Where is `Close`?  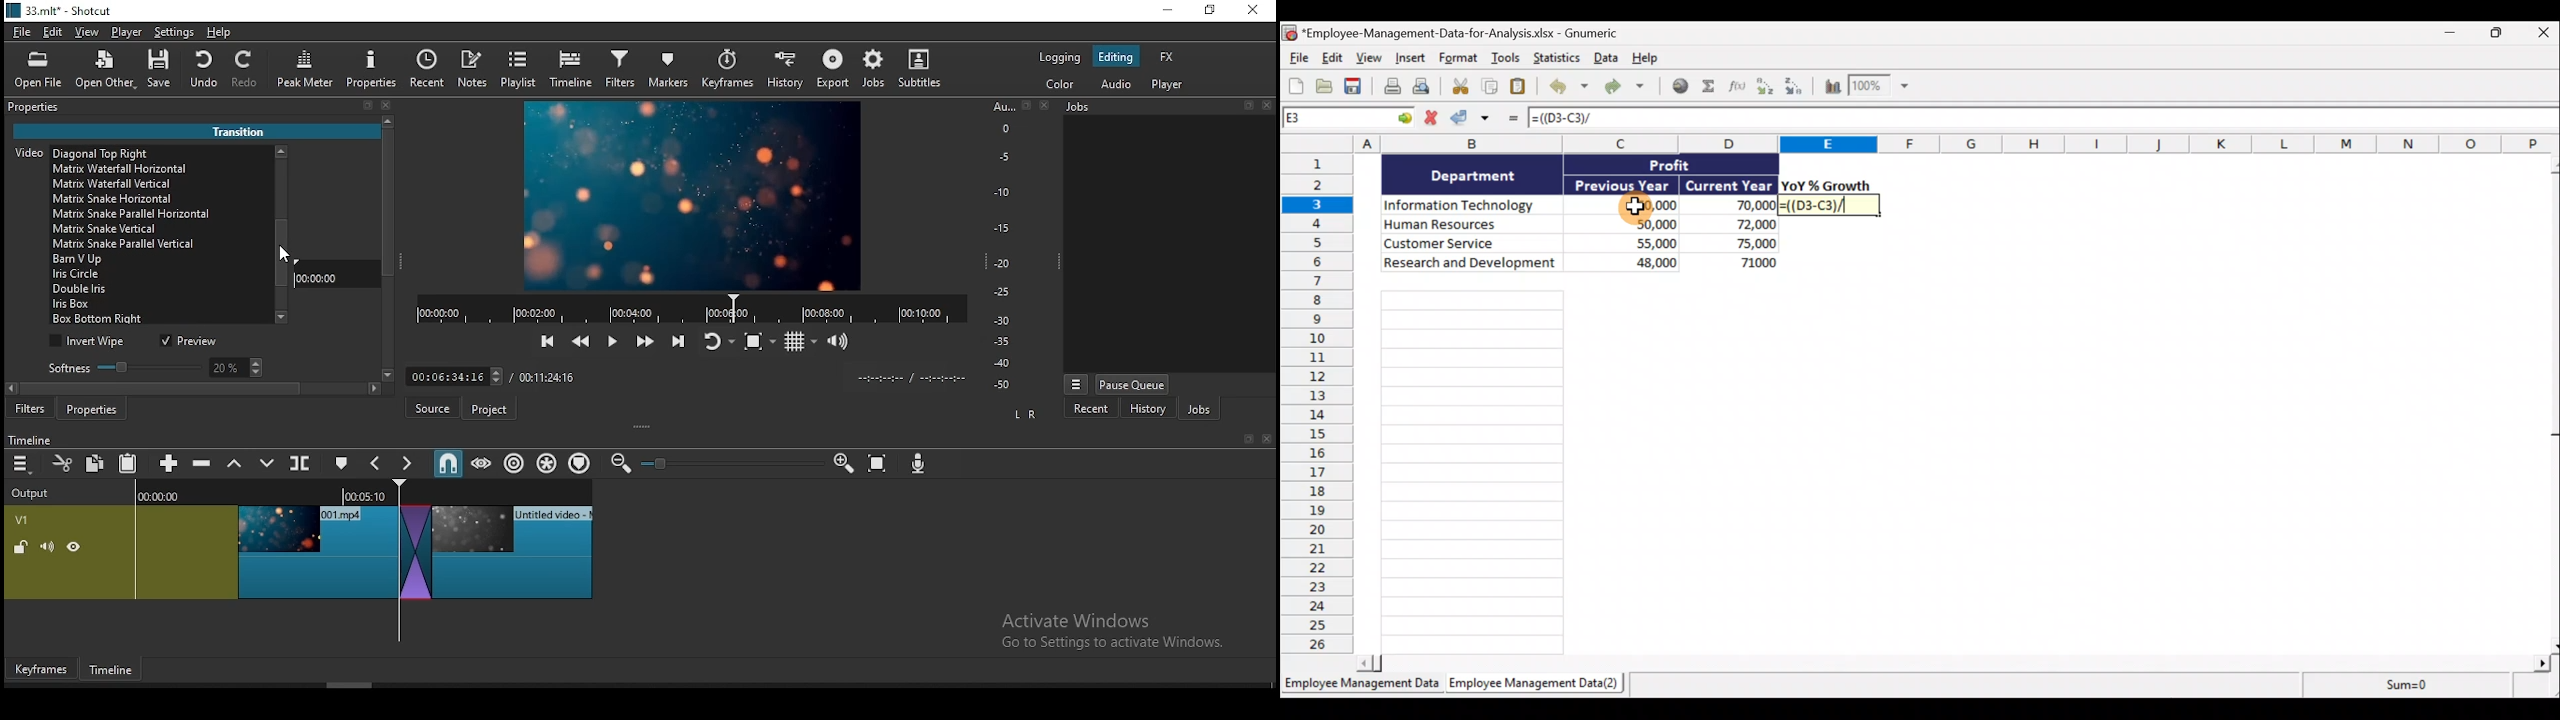 Close is located at coordinates (2543, 32).